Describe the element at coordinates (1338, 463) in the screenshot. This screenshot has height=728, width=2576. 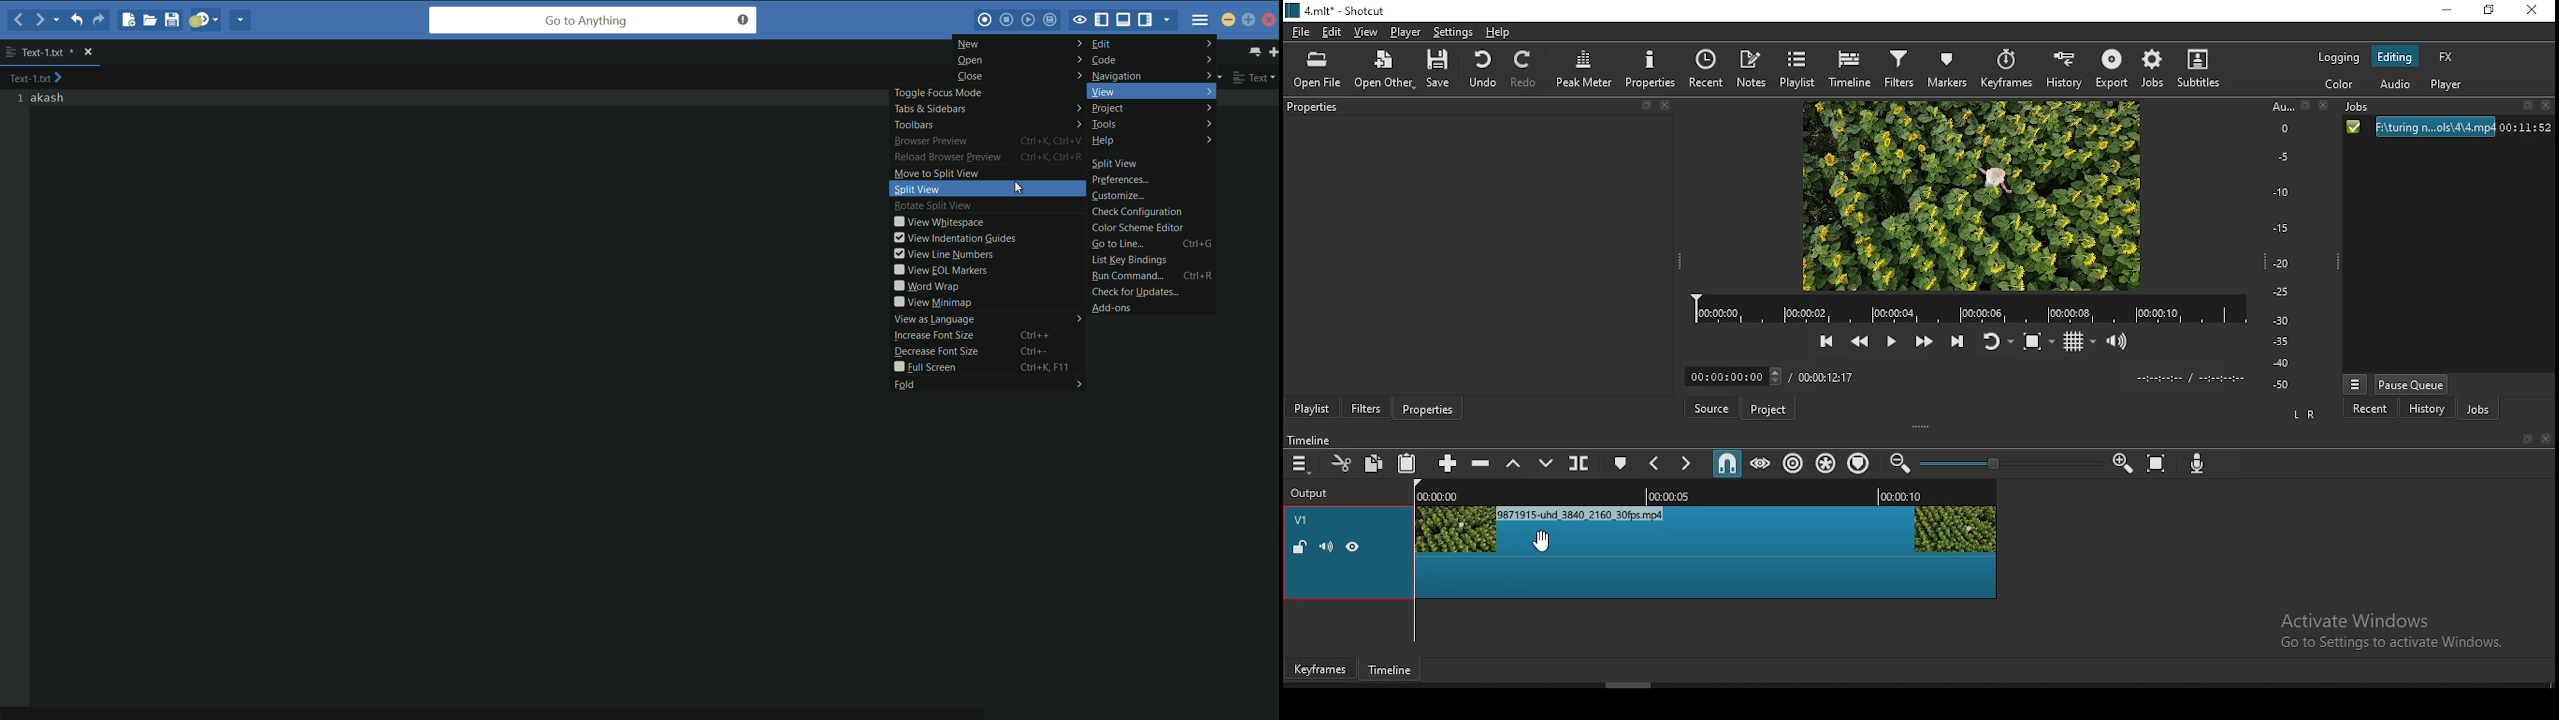
I see `cut` at that location.